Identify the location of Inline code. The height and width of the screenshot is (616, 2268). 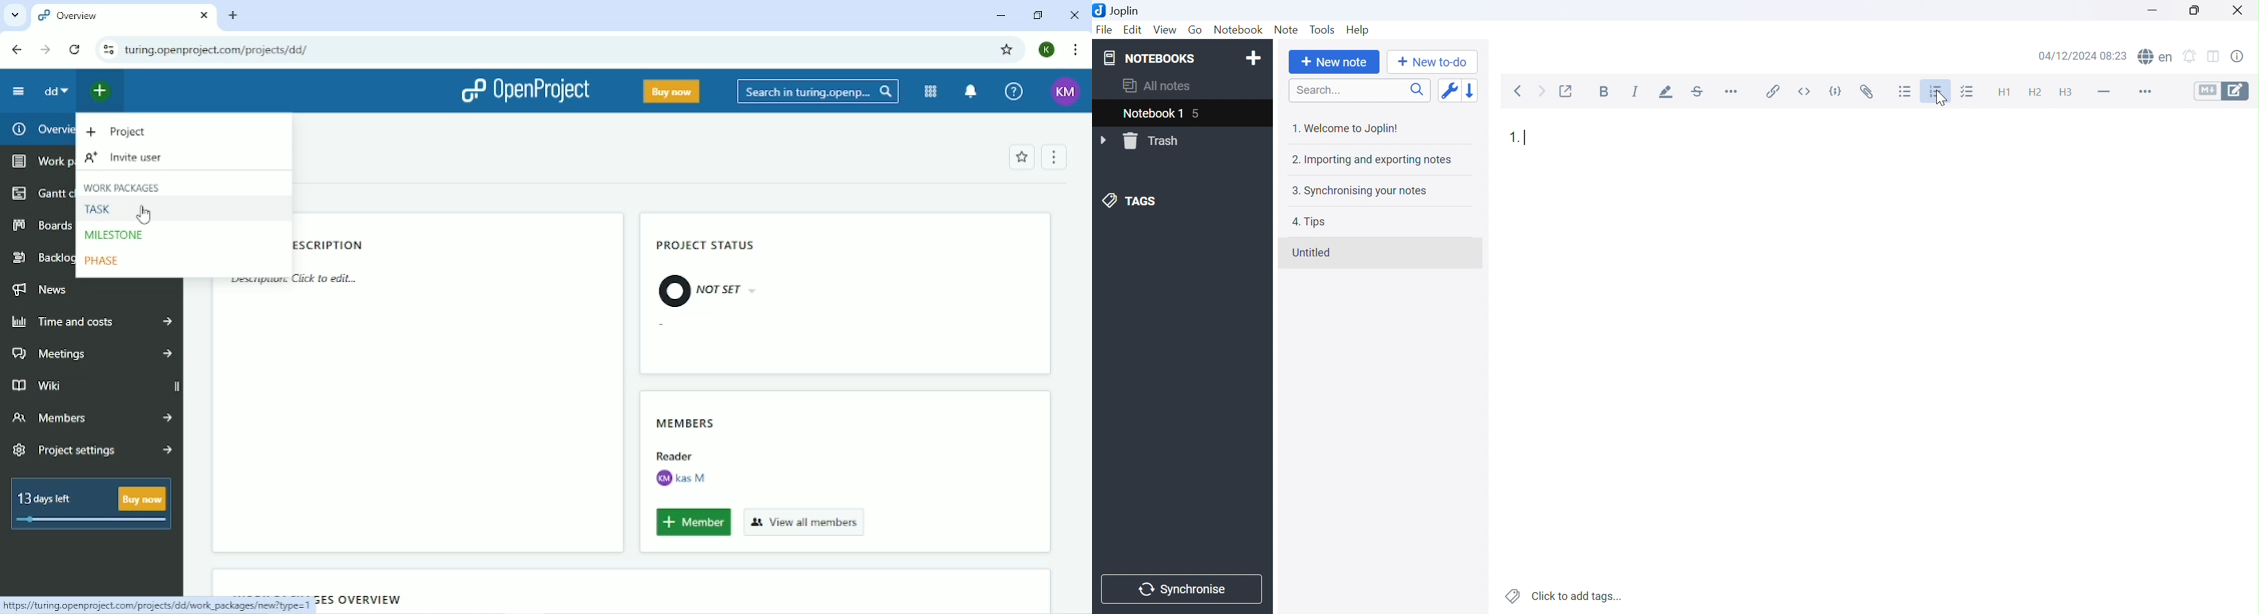
(1803, 91).